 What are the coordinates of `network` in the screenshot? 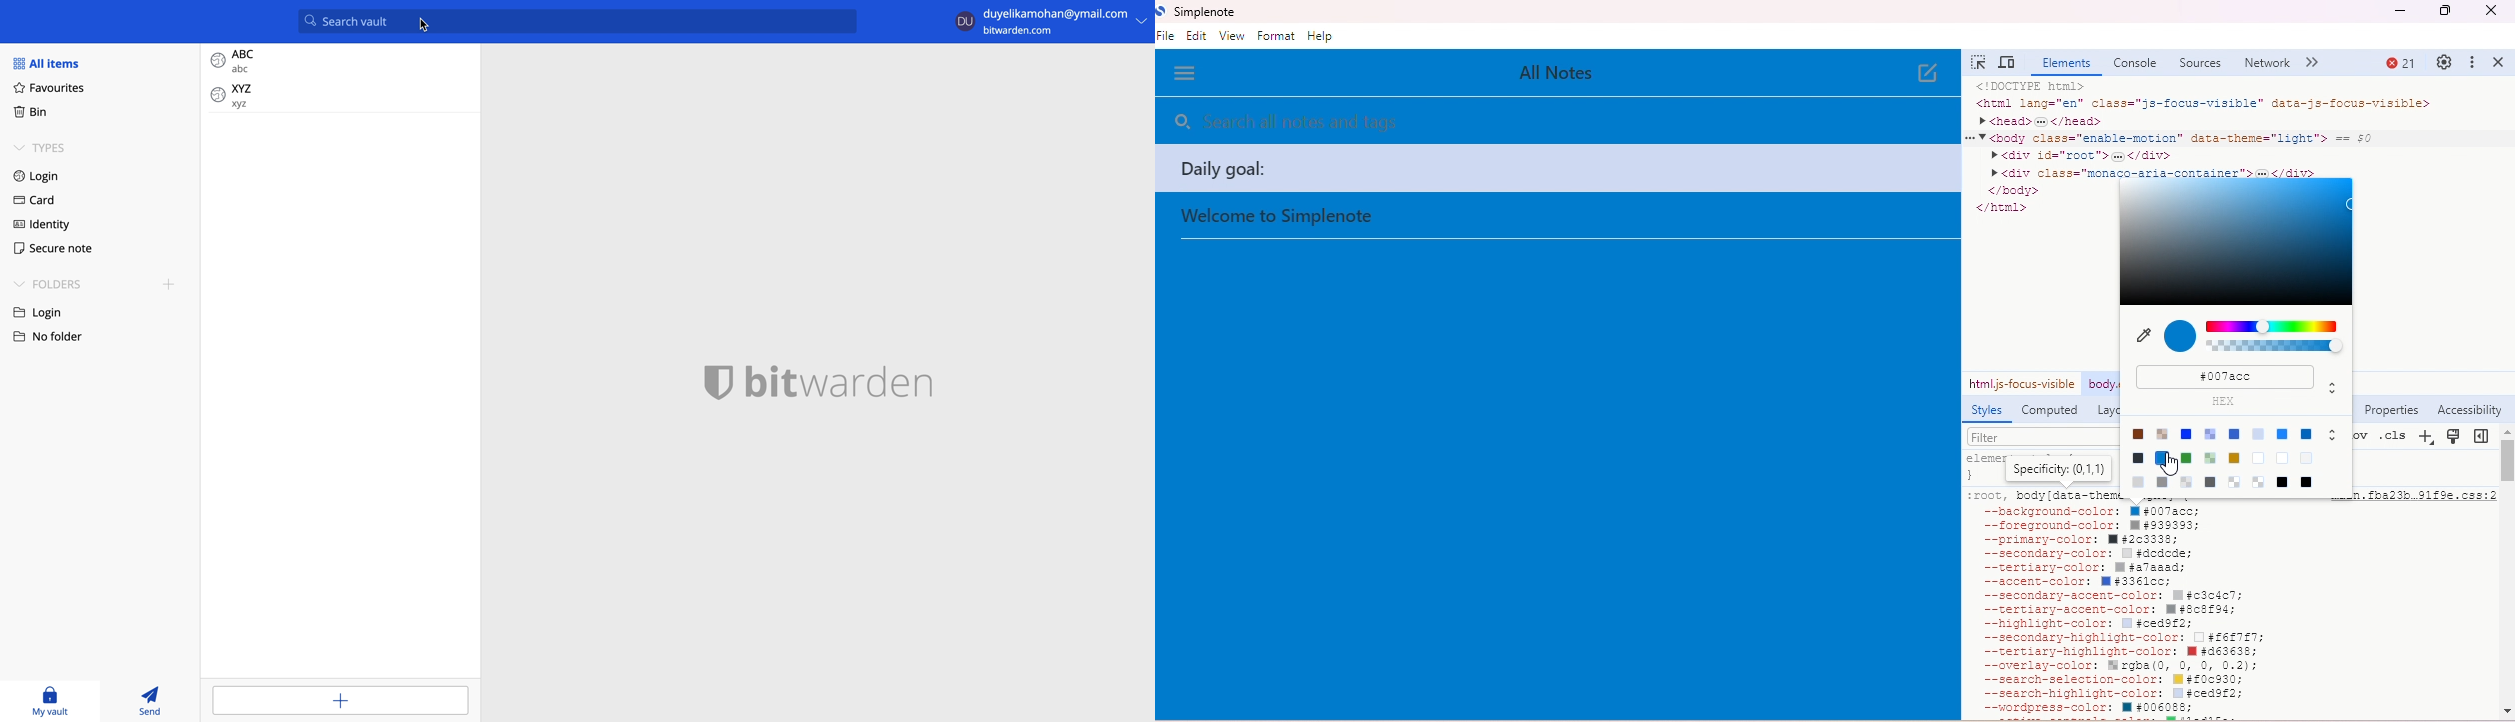 It's located at (2268, 63).